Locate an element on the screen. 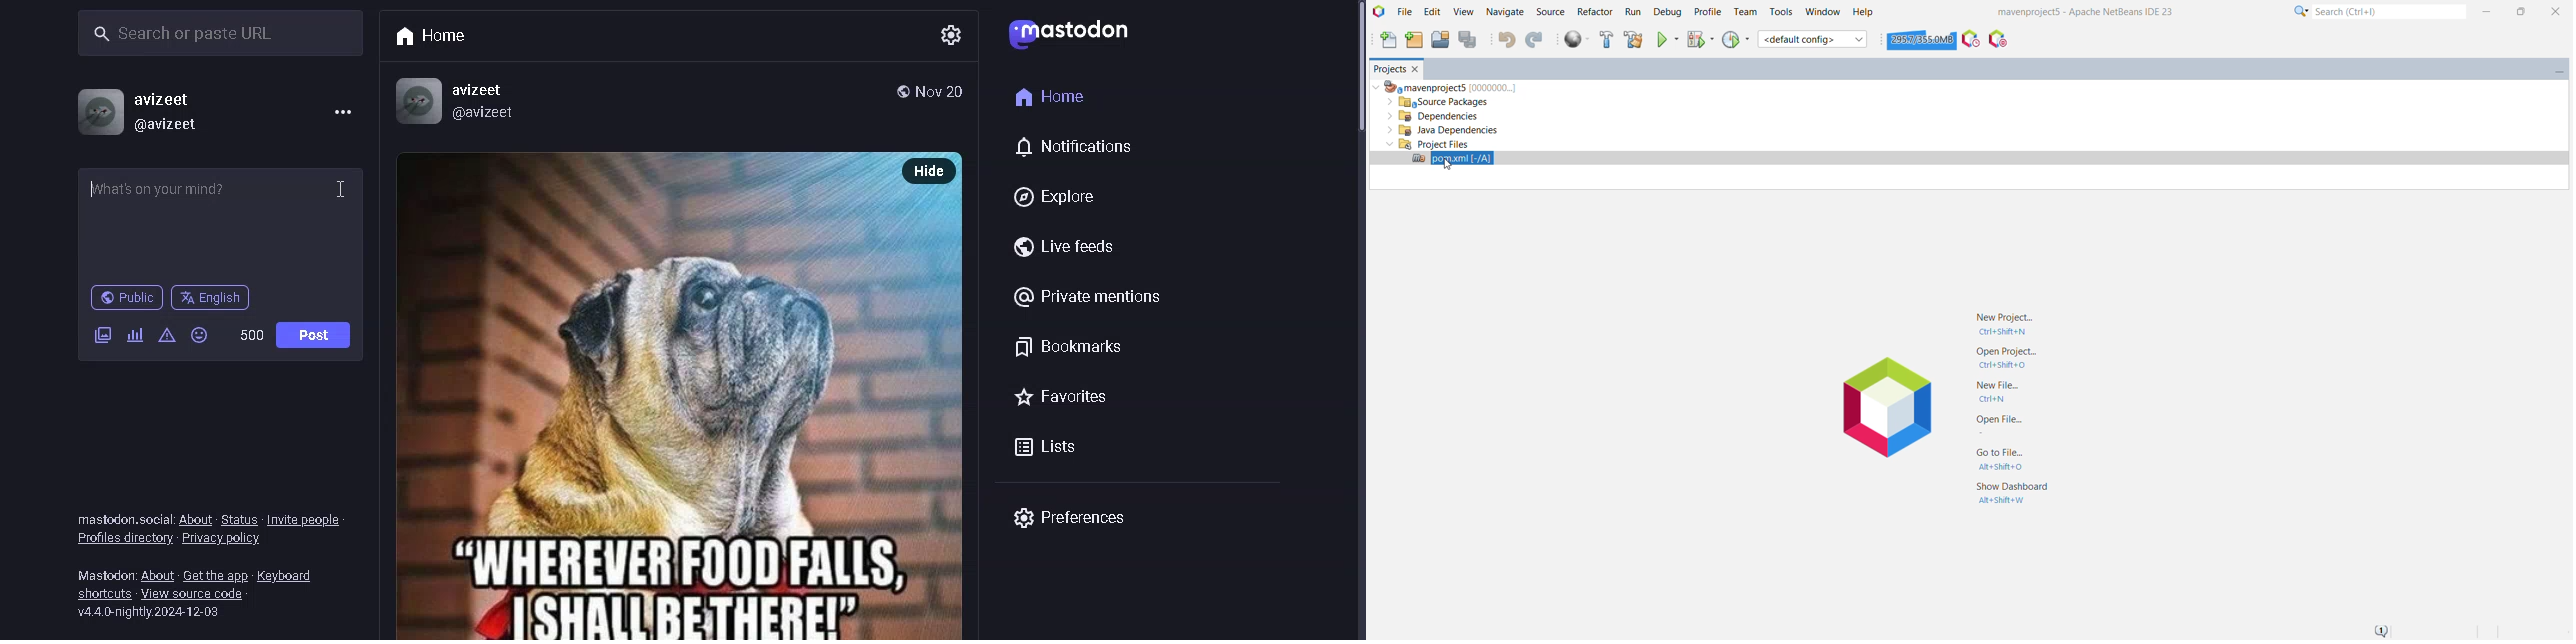 The width and height of the screenshot is (2576, 644). hide is located at coordinates (928, 171).